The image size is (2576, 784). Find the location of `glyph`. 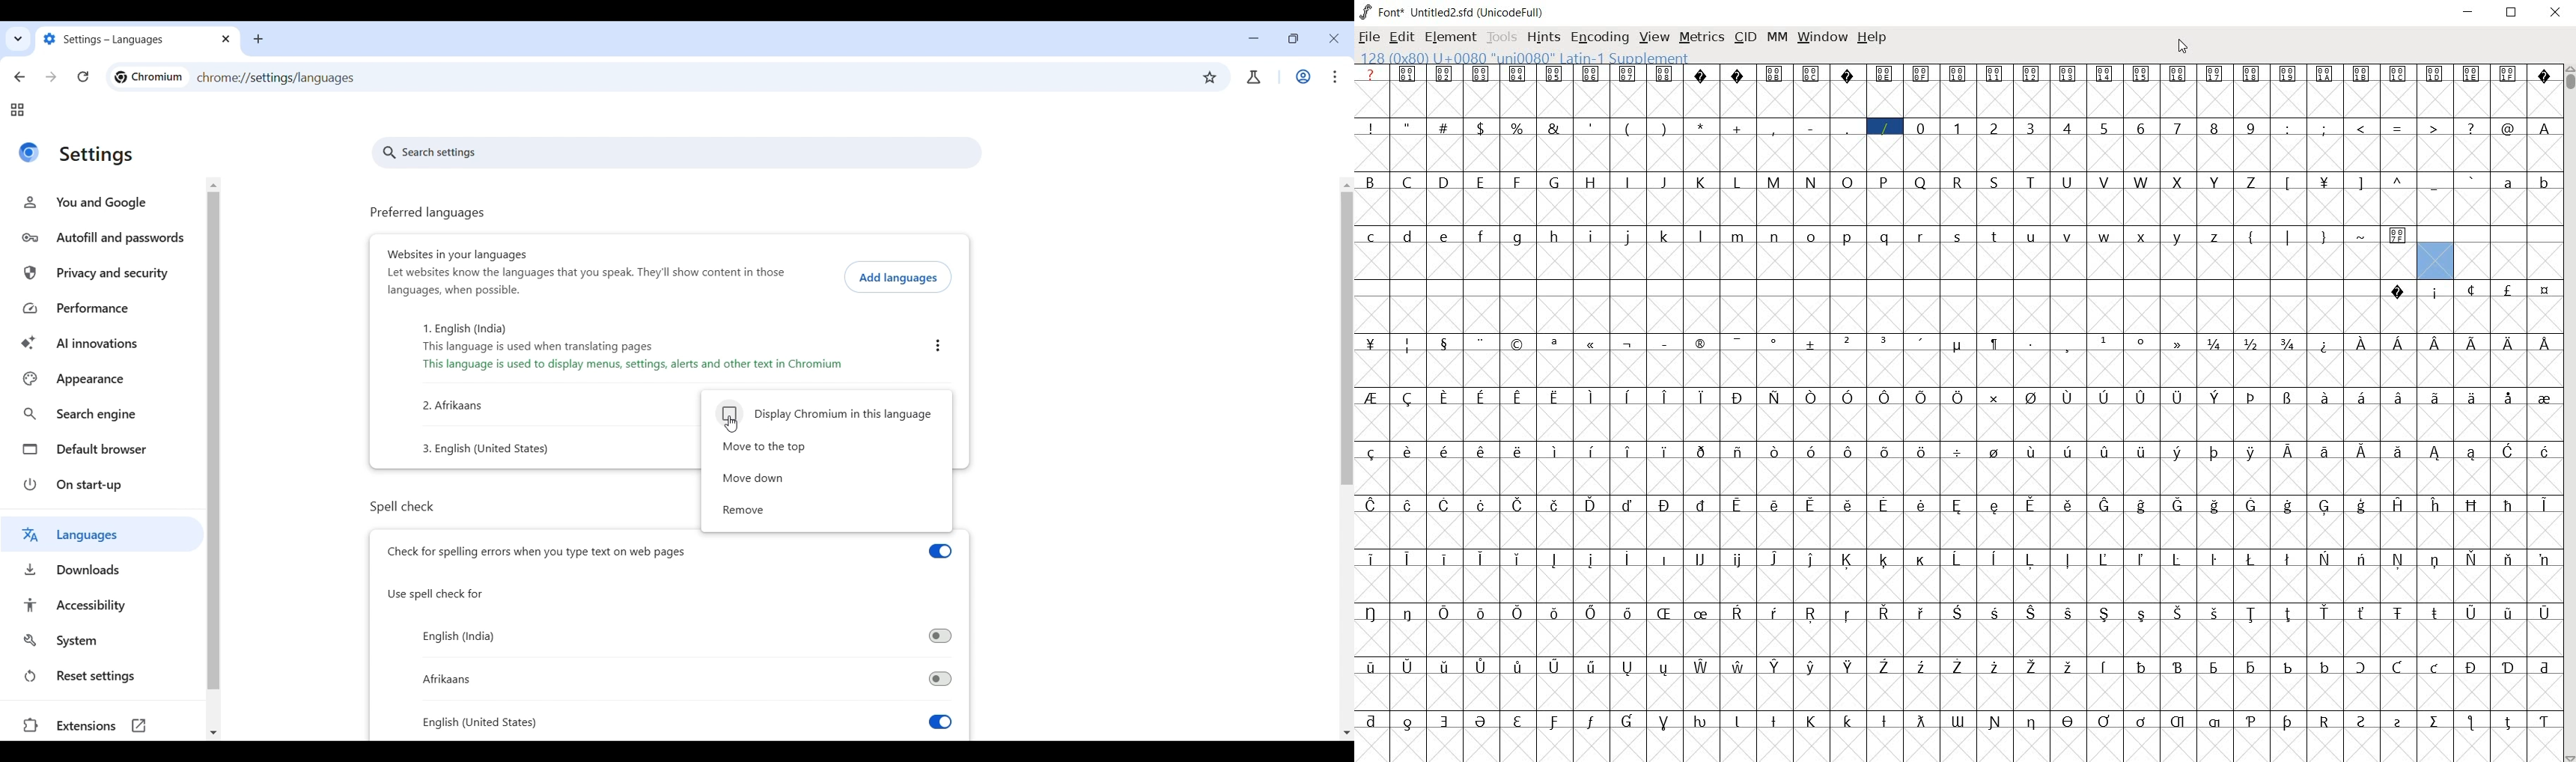

glyph is located at coordinates (2325, 346).